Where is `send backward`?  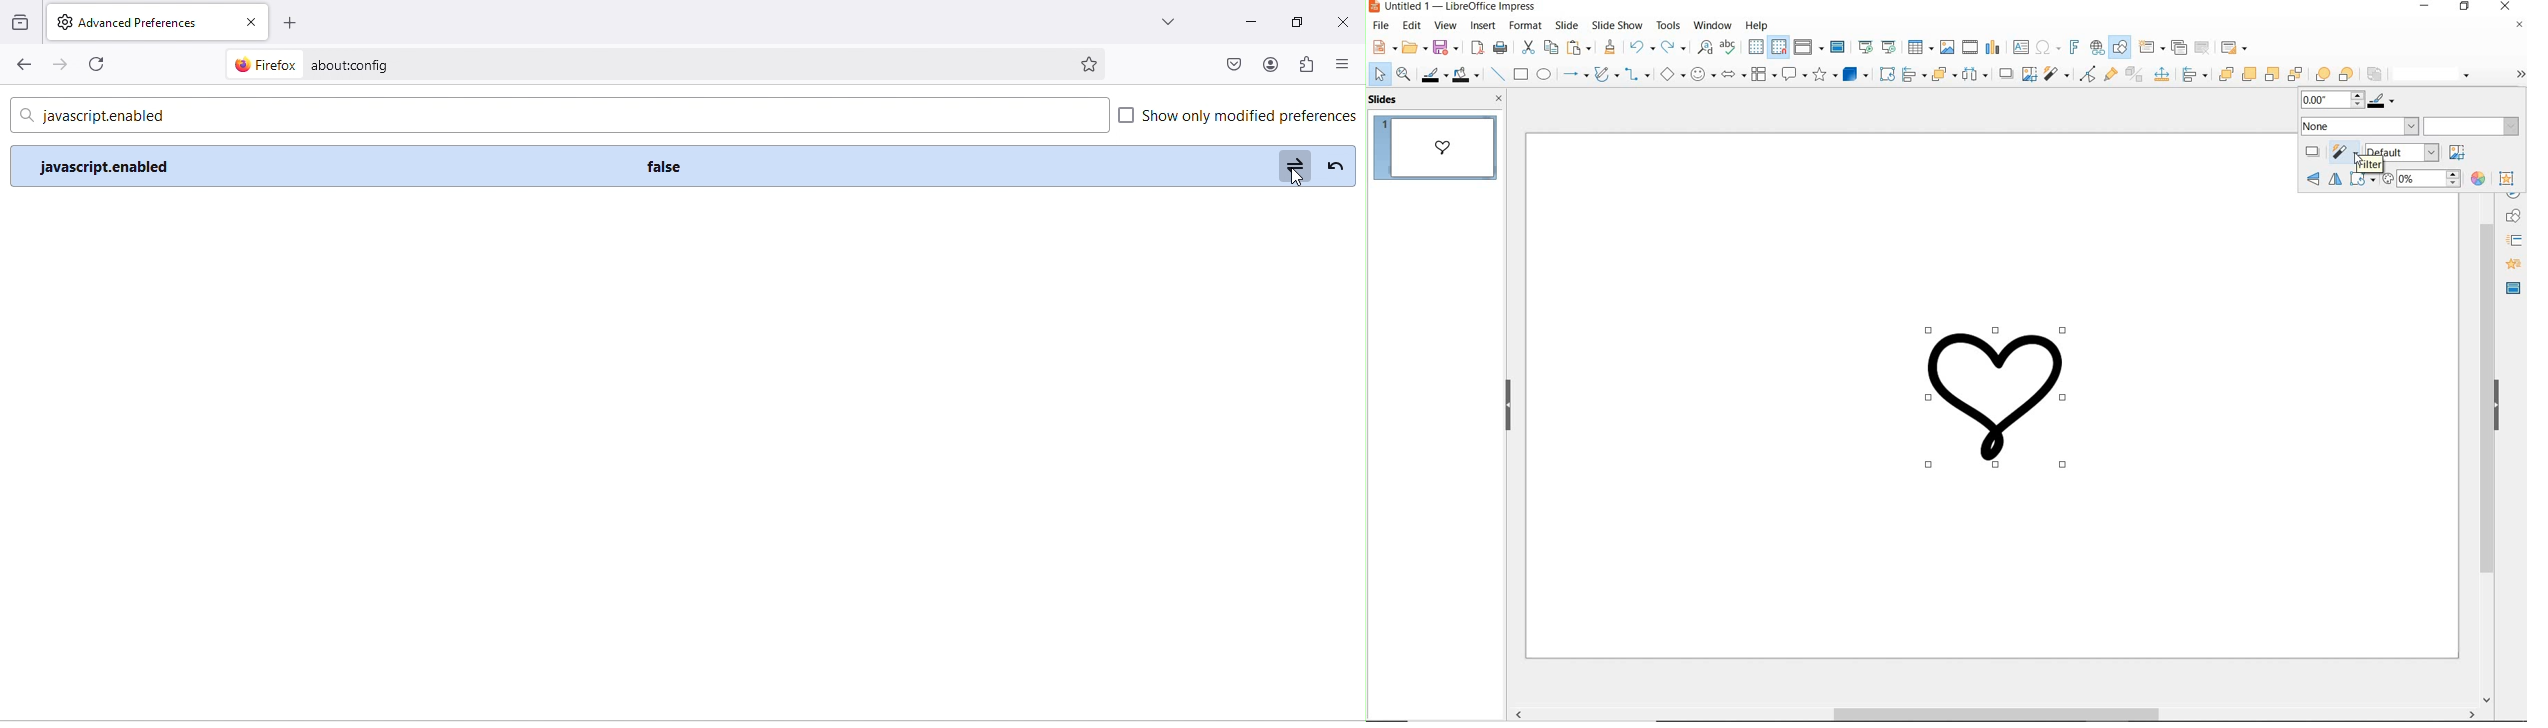 send backward is located at coordinates (2271, 75).